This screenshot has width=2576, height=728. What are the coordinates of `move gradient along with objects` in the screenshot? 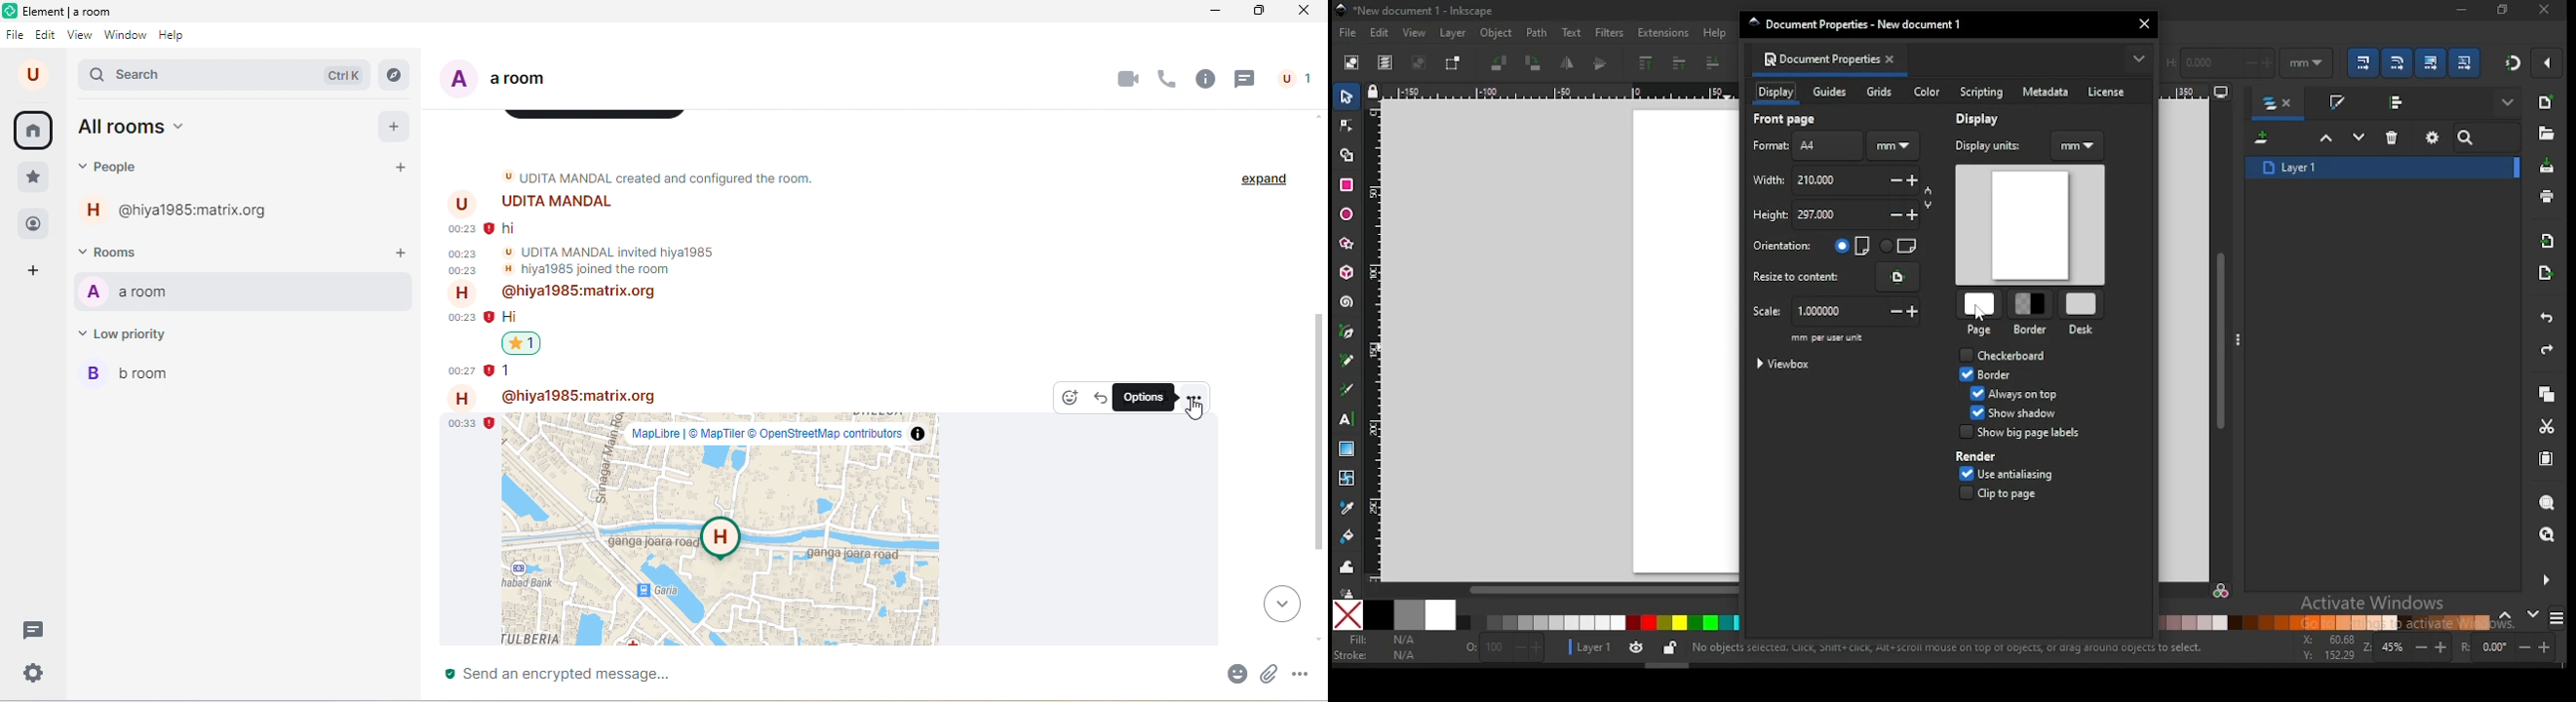 It's located at (2431, 62).